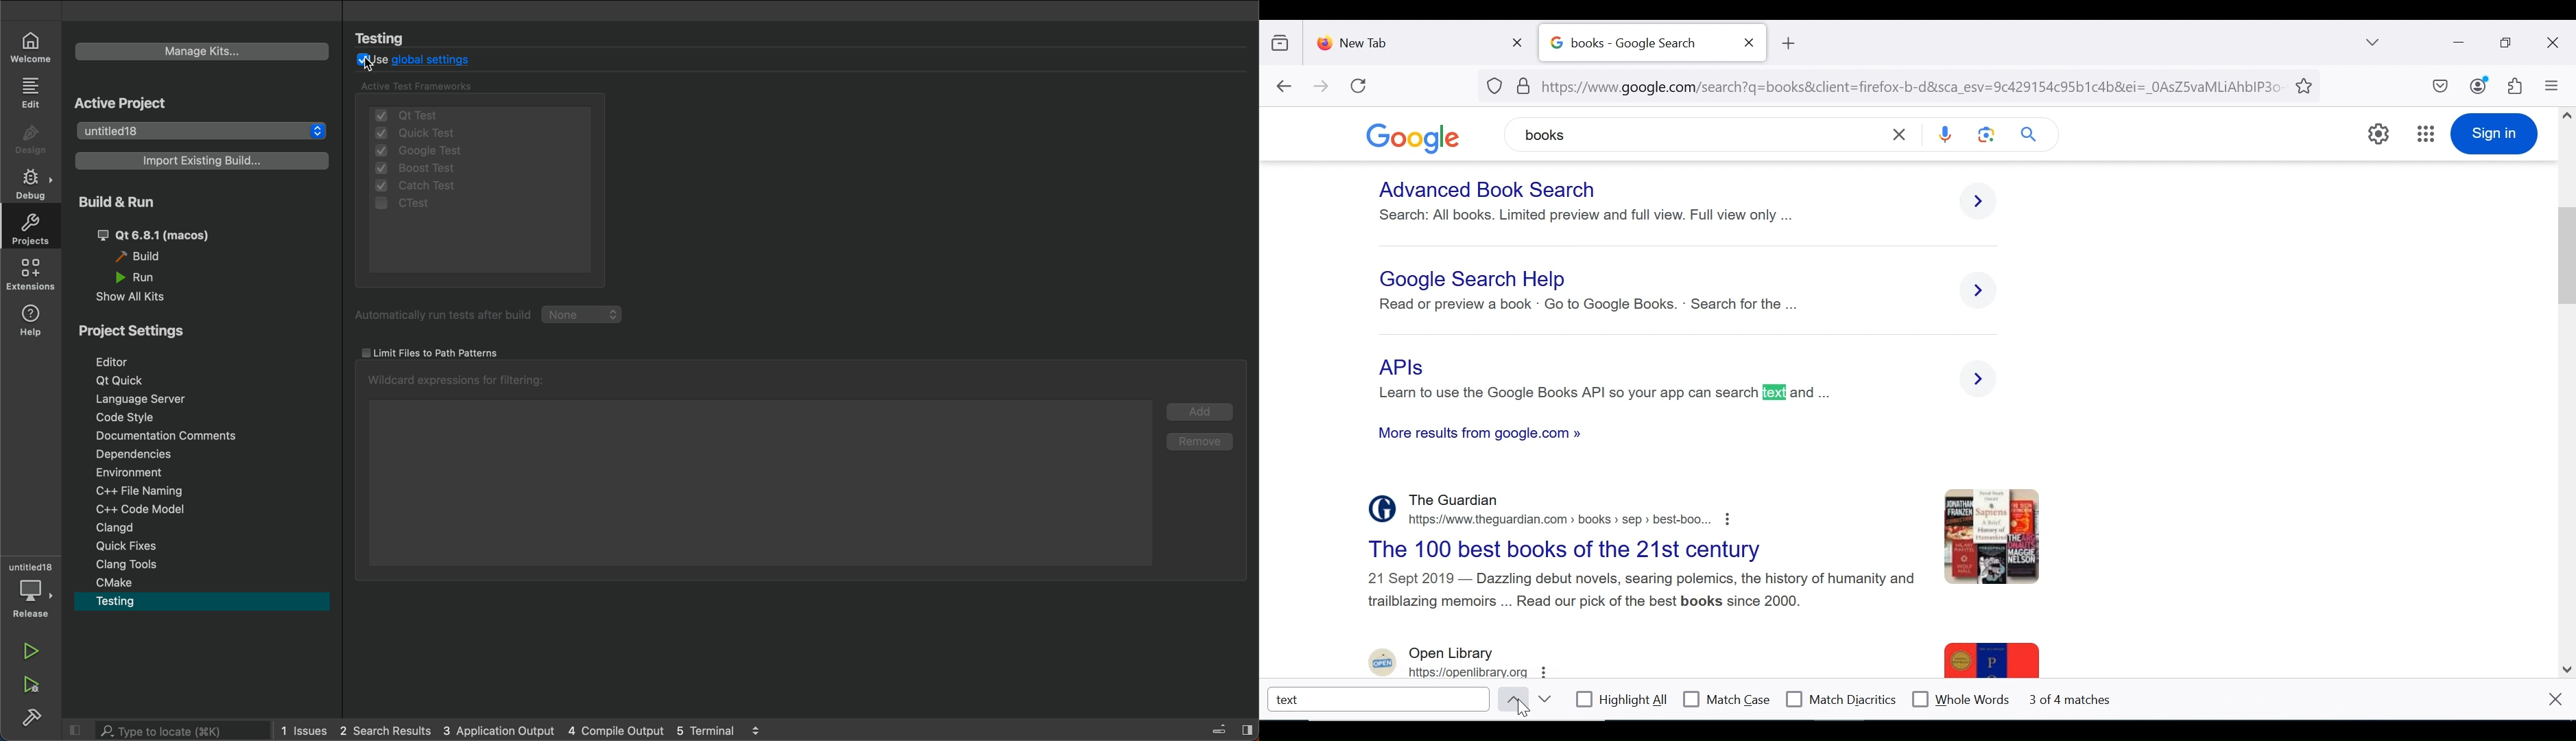  What do you see at coordinates (1380, 698) in the screenshot?
I see `text` at bounding box center [1380, 698].